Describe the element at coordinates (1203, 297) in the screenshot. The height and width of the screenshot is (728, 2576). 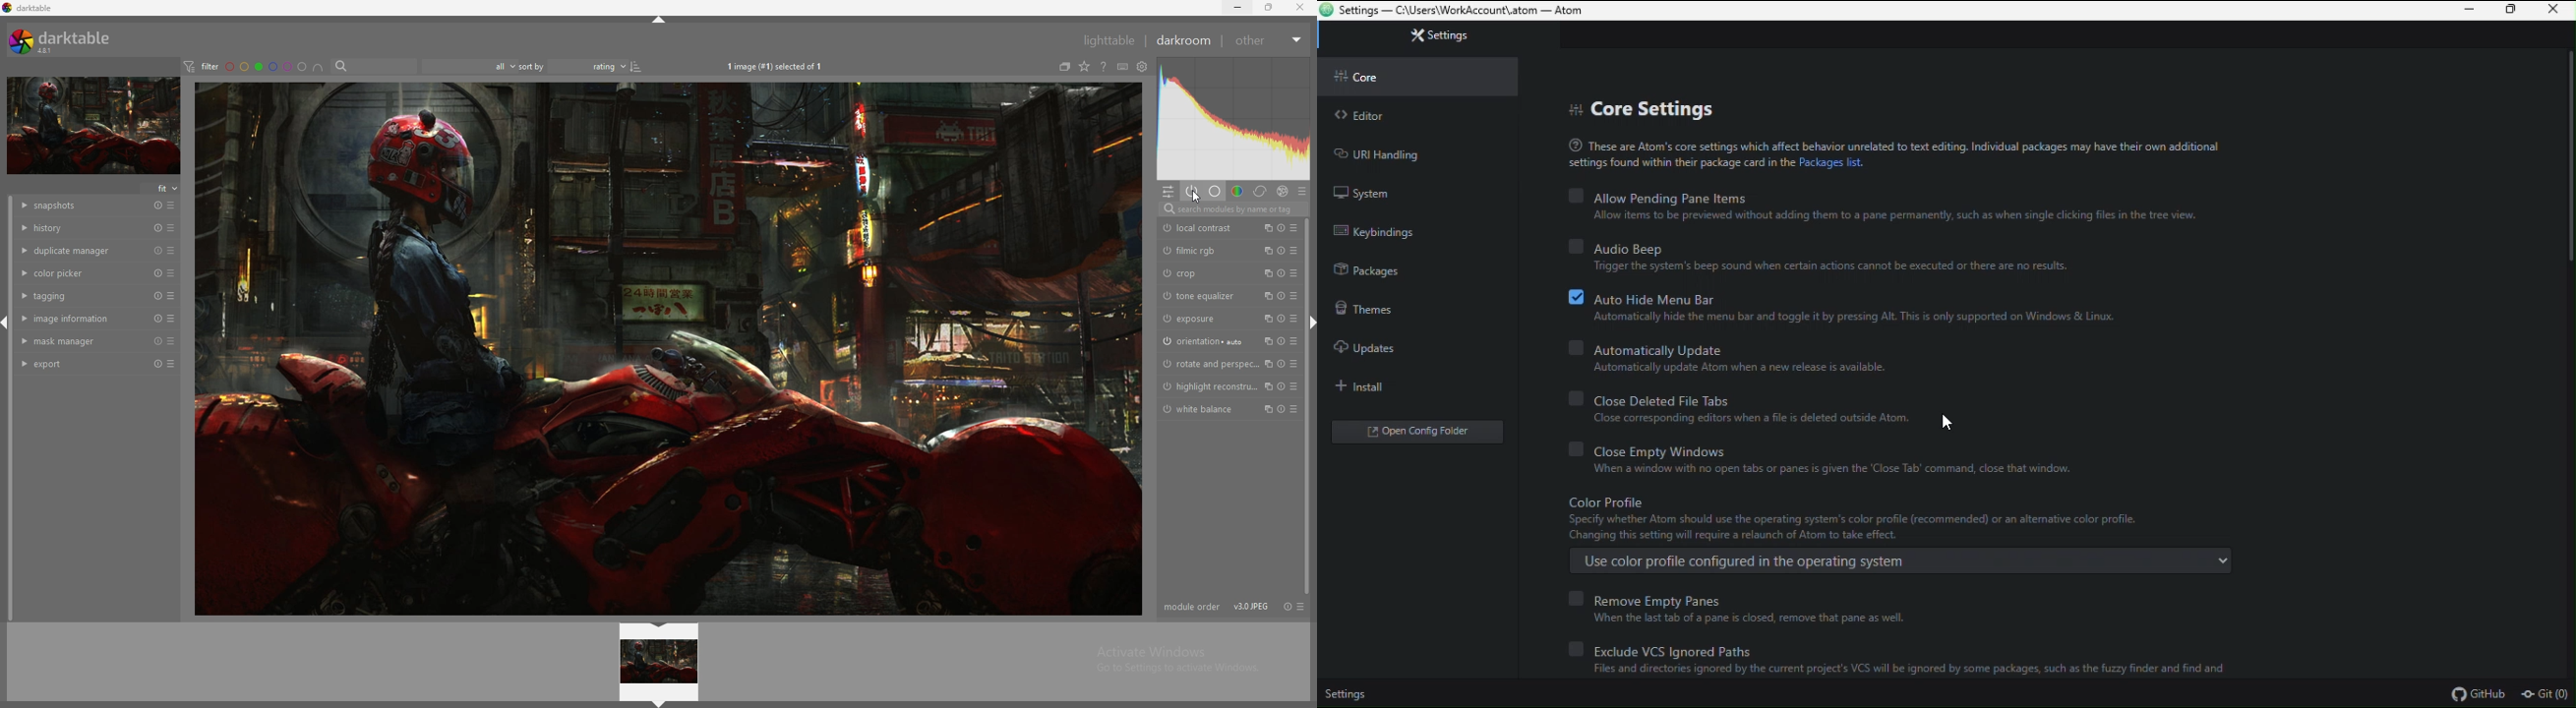
I see `tone equalizer` at that location.